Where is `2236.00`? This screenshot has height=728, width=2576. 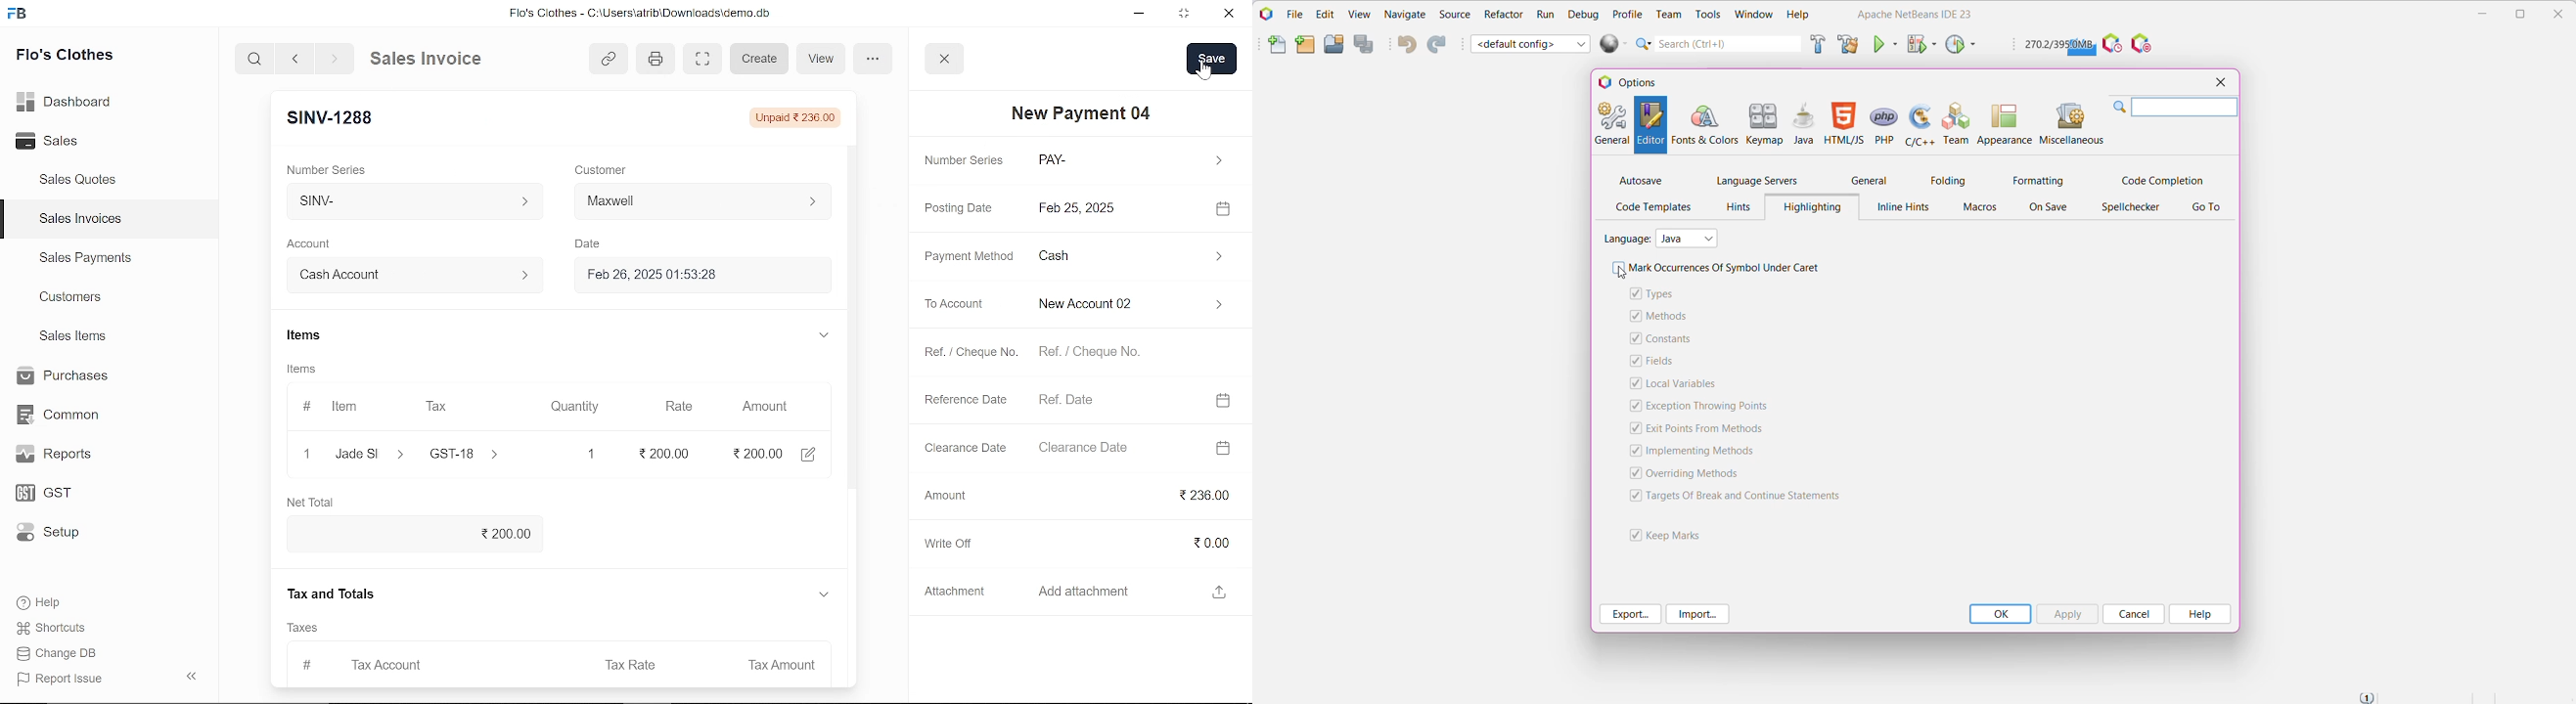 2236.00 is located at coordinates (1135, 492).